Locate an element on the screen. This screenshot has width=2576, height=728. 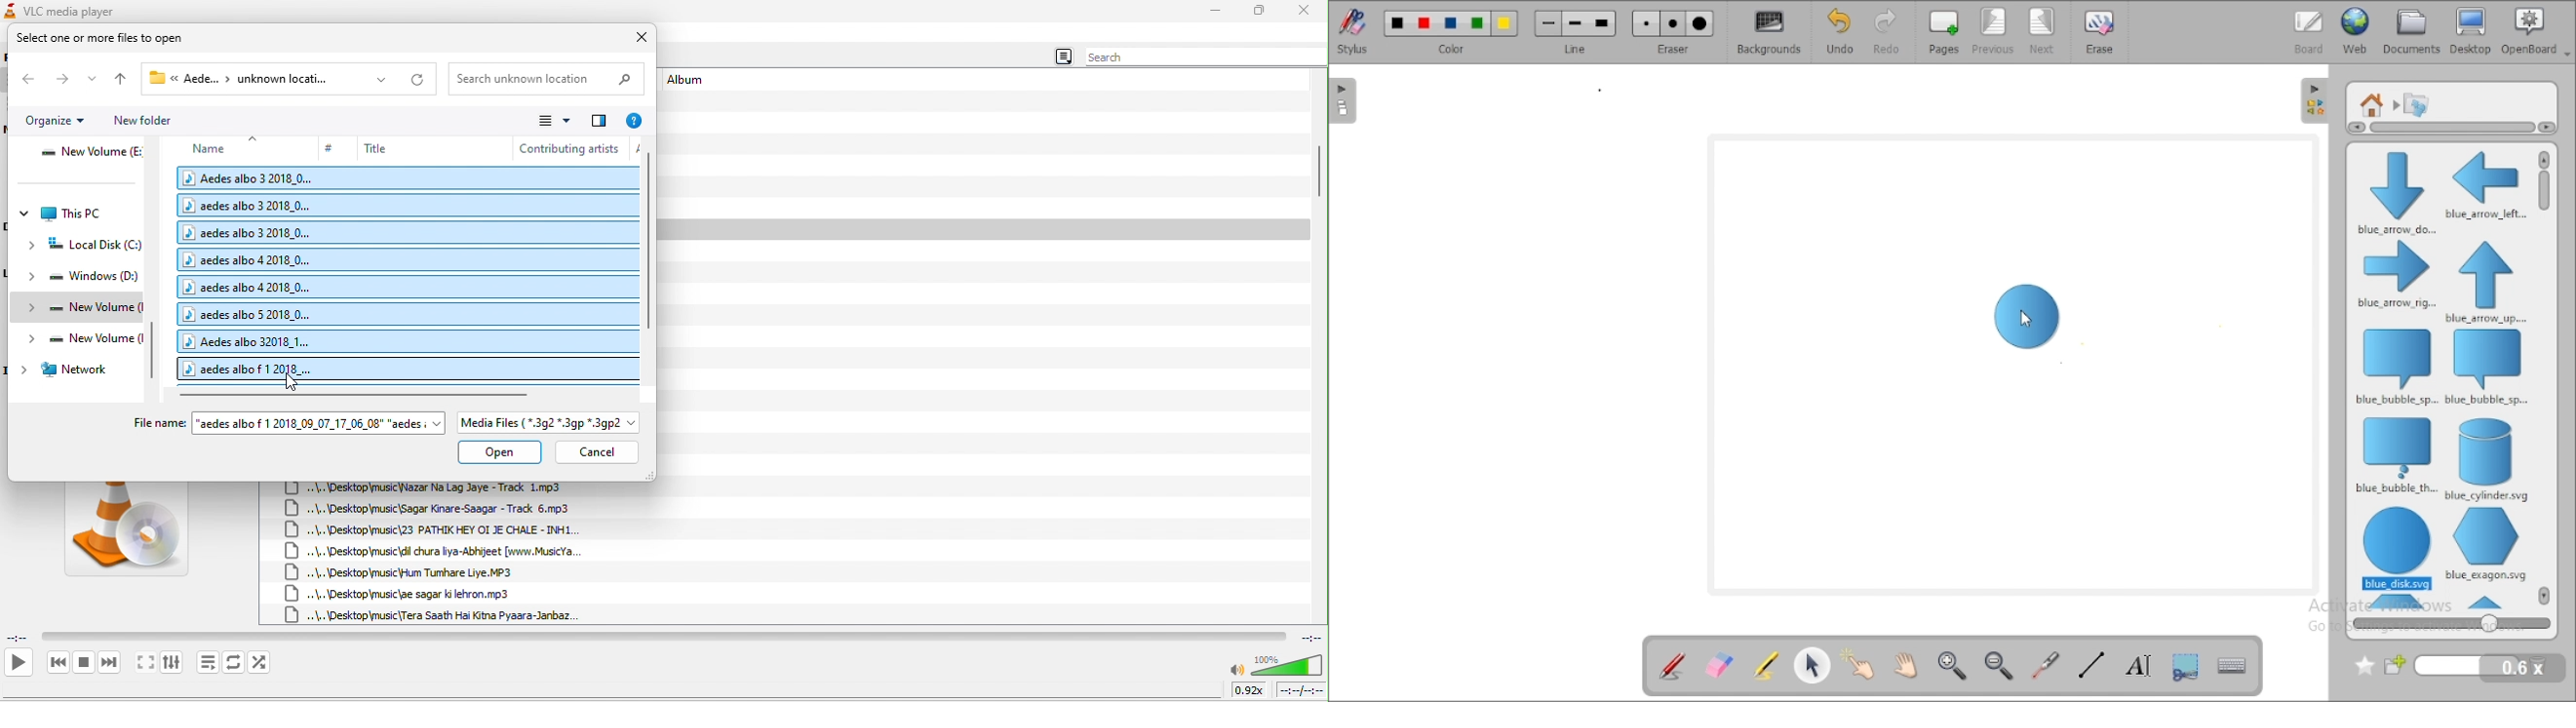
Aedes albo 3 2018_0... is located at coordinates (249, 178).